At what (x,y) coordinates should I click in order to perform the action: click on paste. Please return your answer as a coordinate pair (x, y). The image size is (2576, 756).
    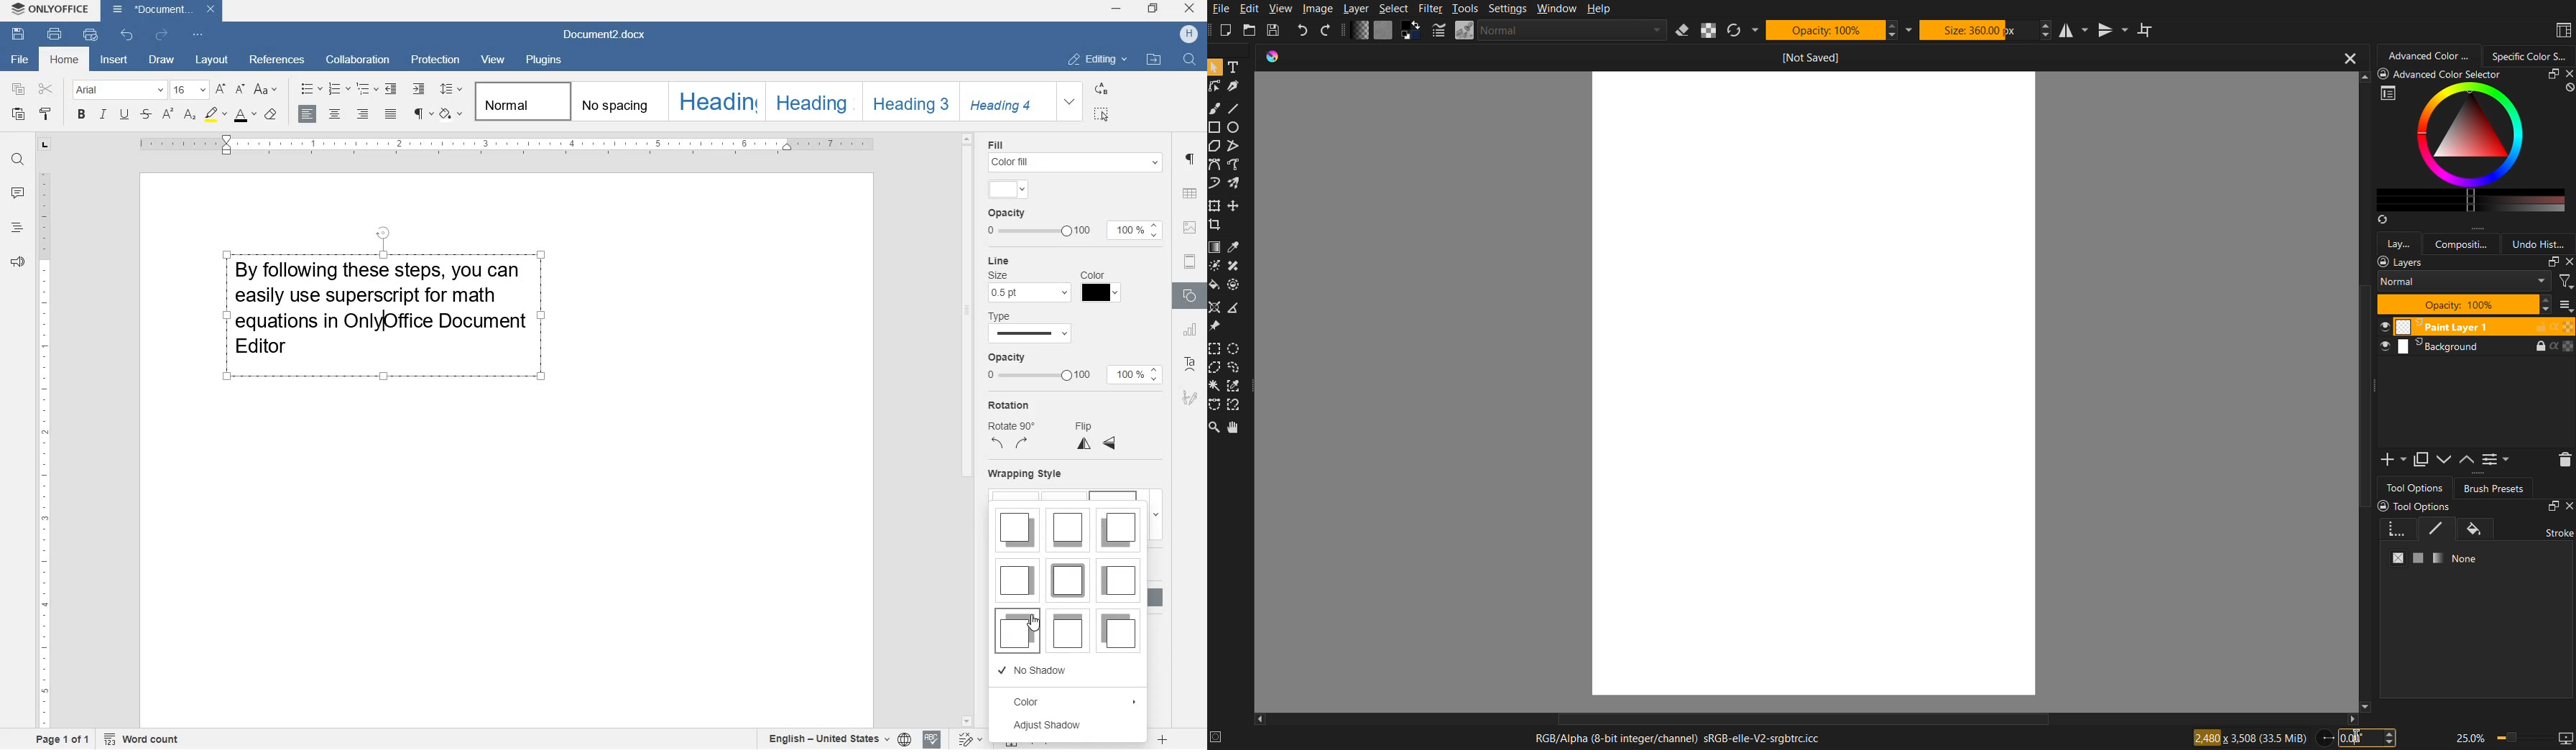
    Looking at the image, I should click on (19, 115).